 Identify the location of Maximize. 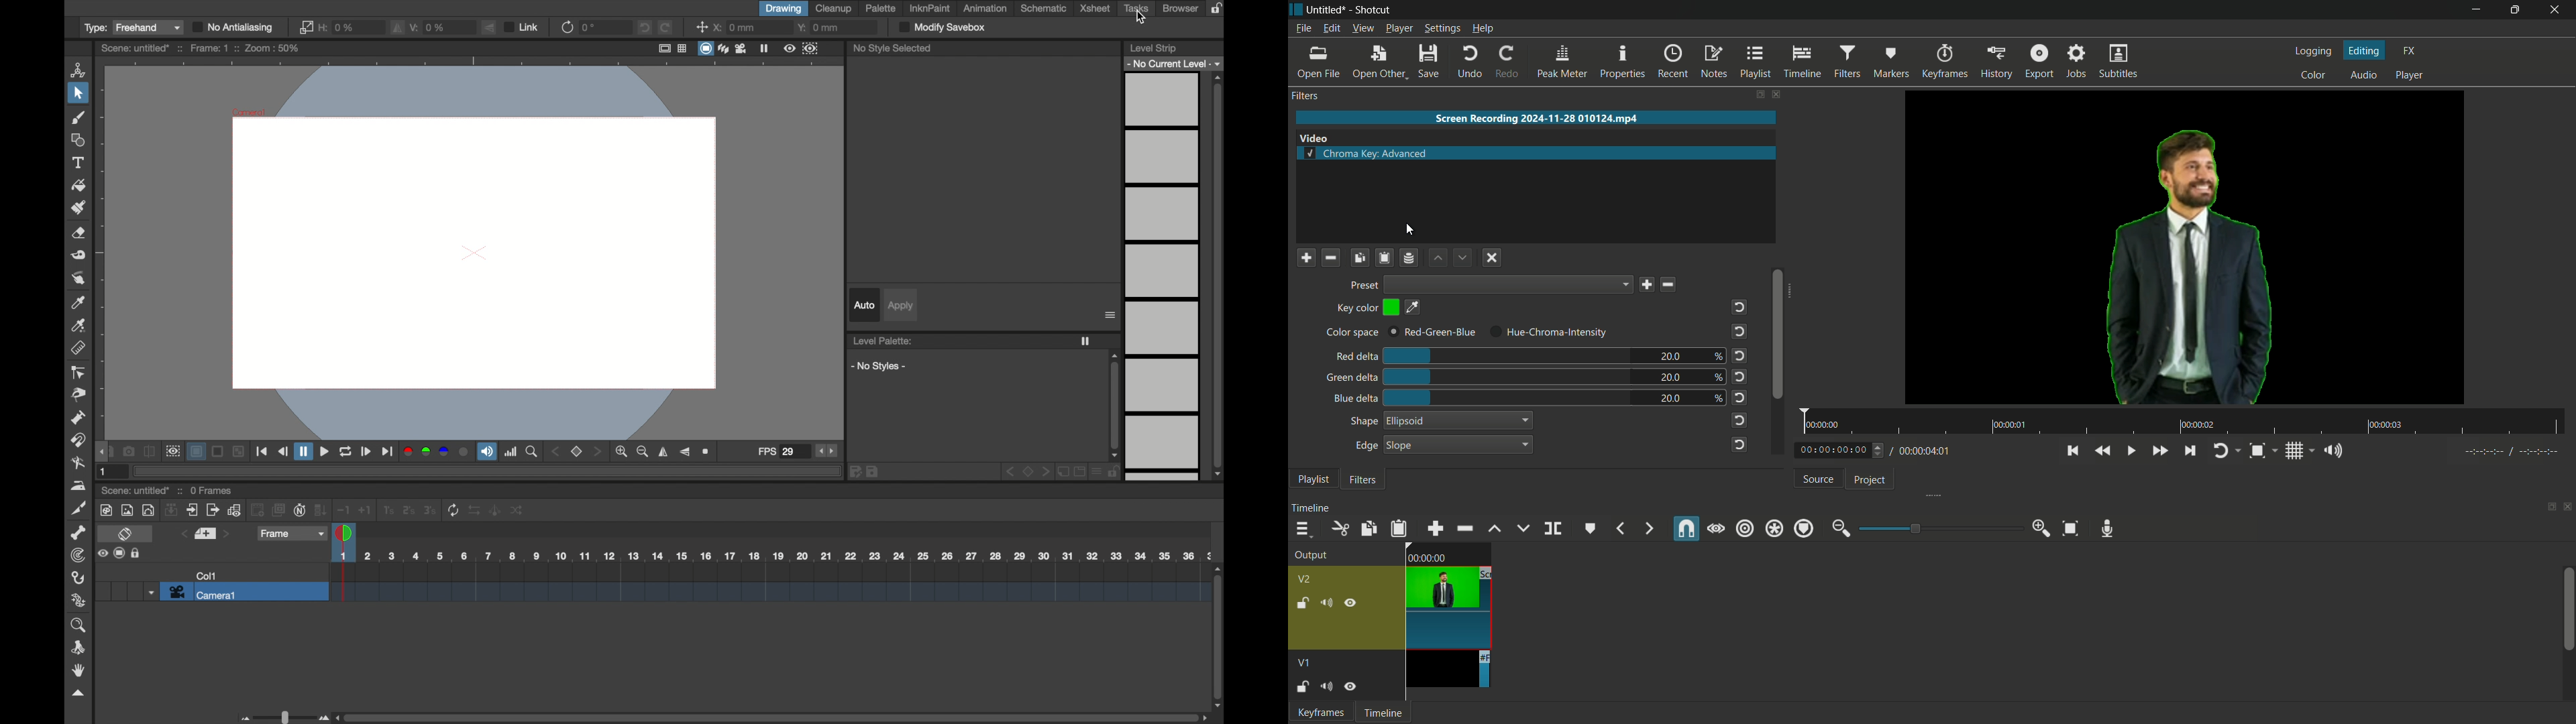
(2516, 9).